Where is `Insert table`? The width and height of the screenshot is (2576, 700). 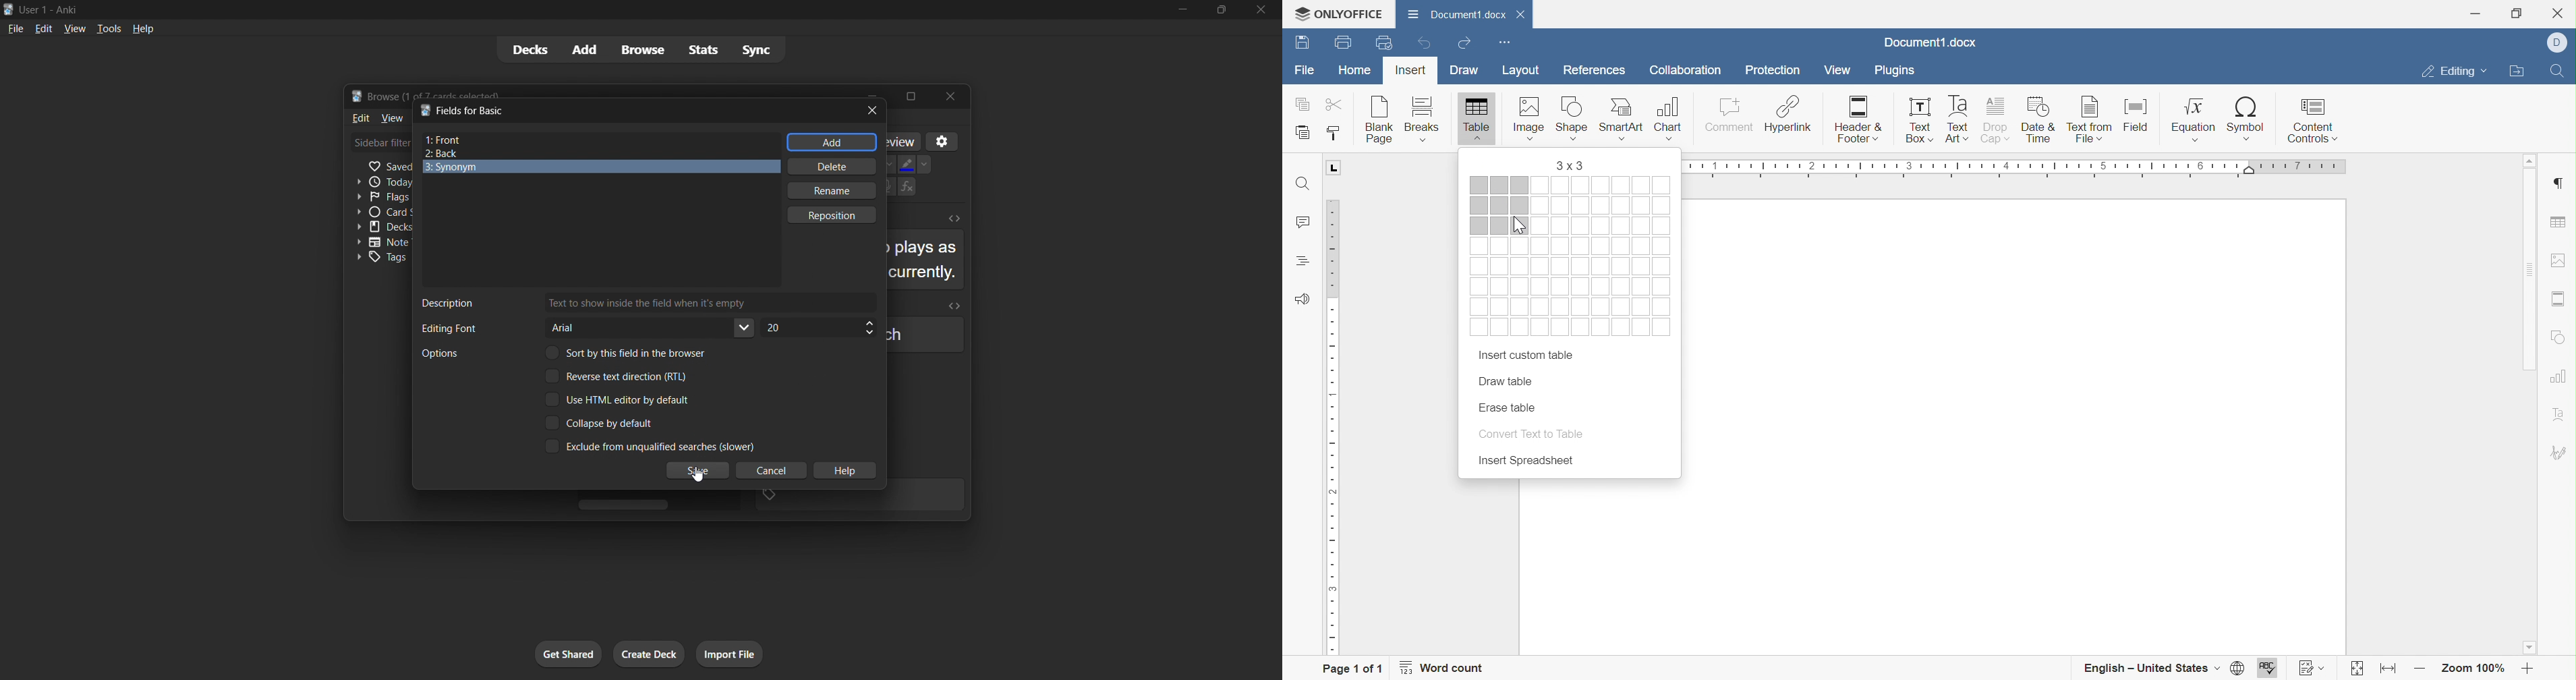 Insert table is located at coordinates (1478, 119).